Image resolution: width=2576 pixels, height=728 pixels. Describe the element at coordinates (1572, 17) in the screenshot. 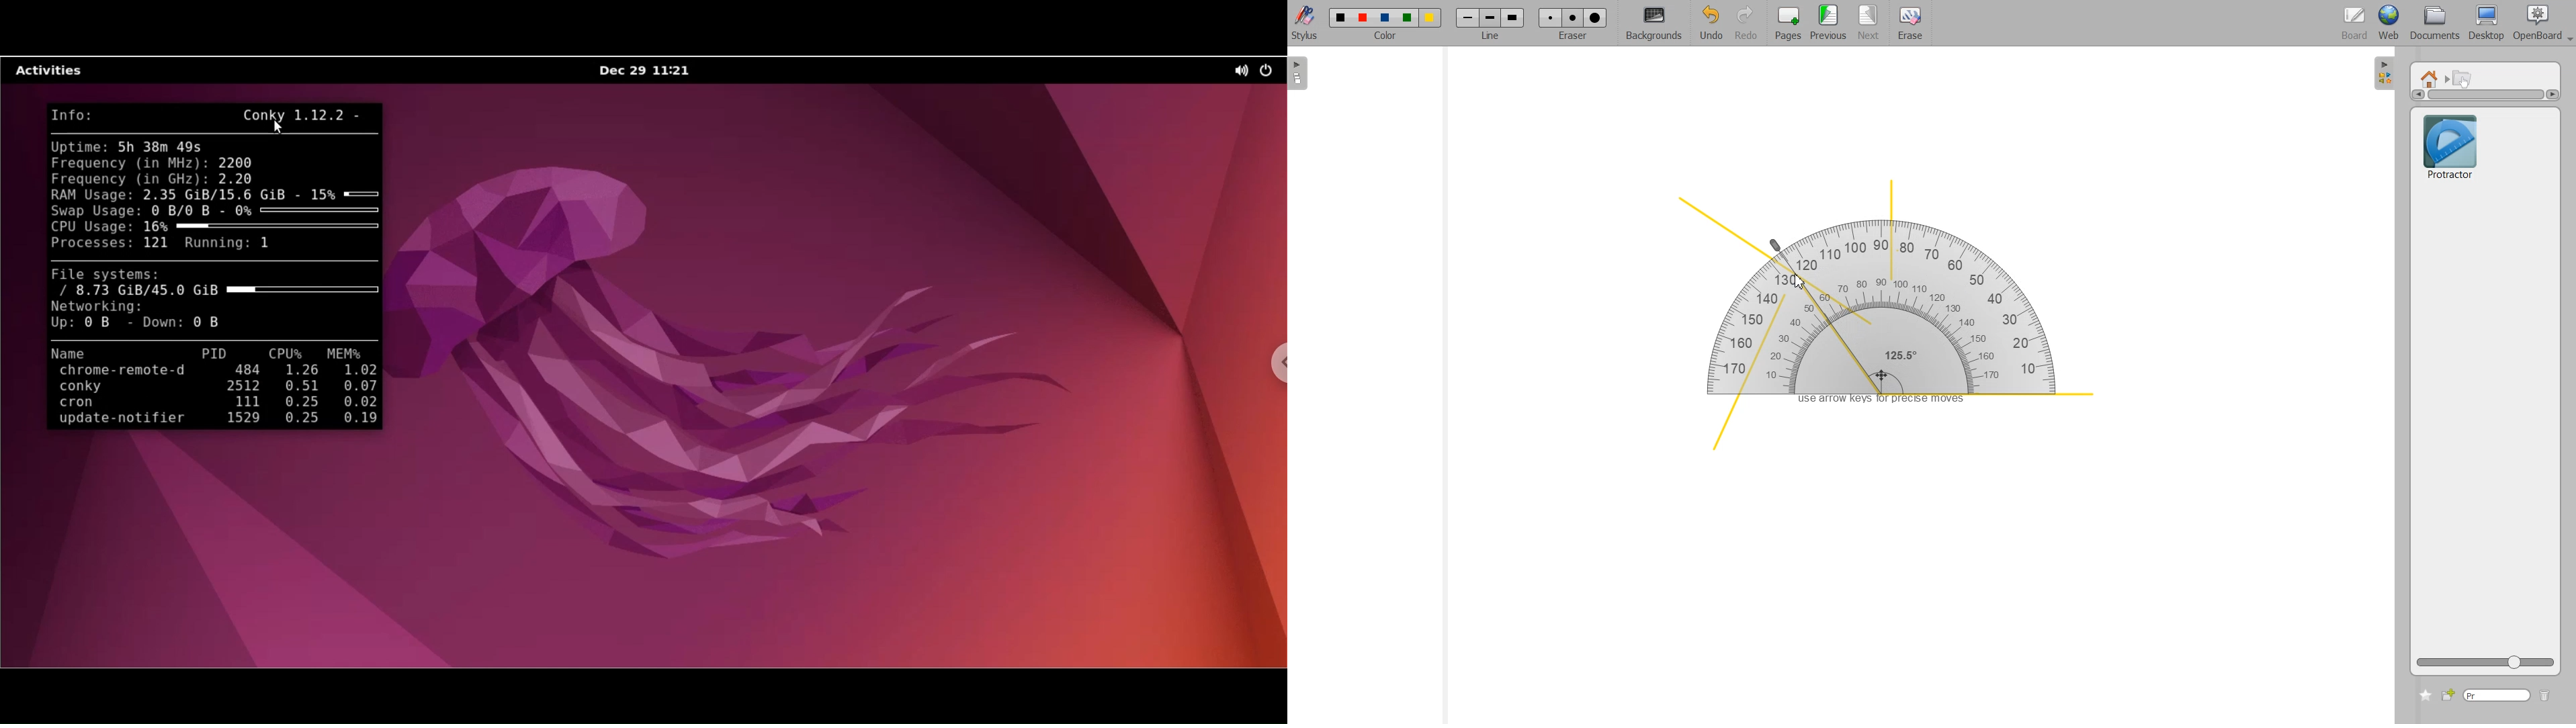

I see `Erase` at that location.